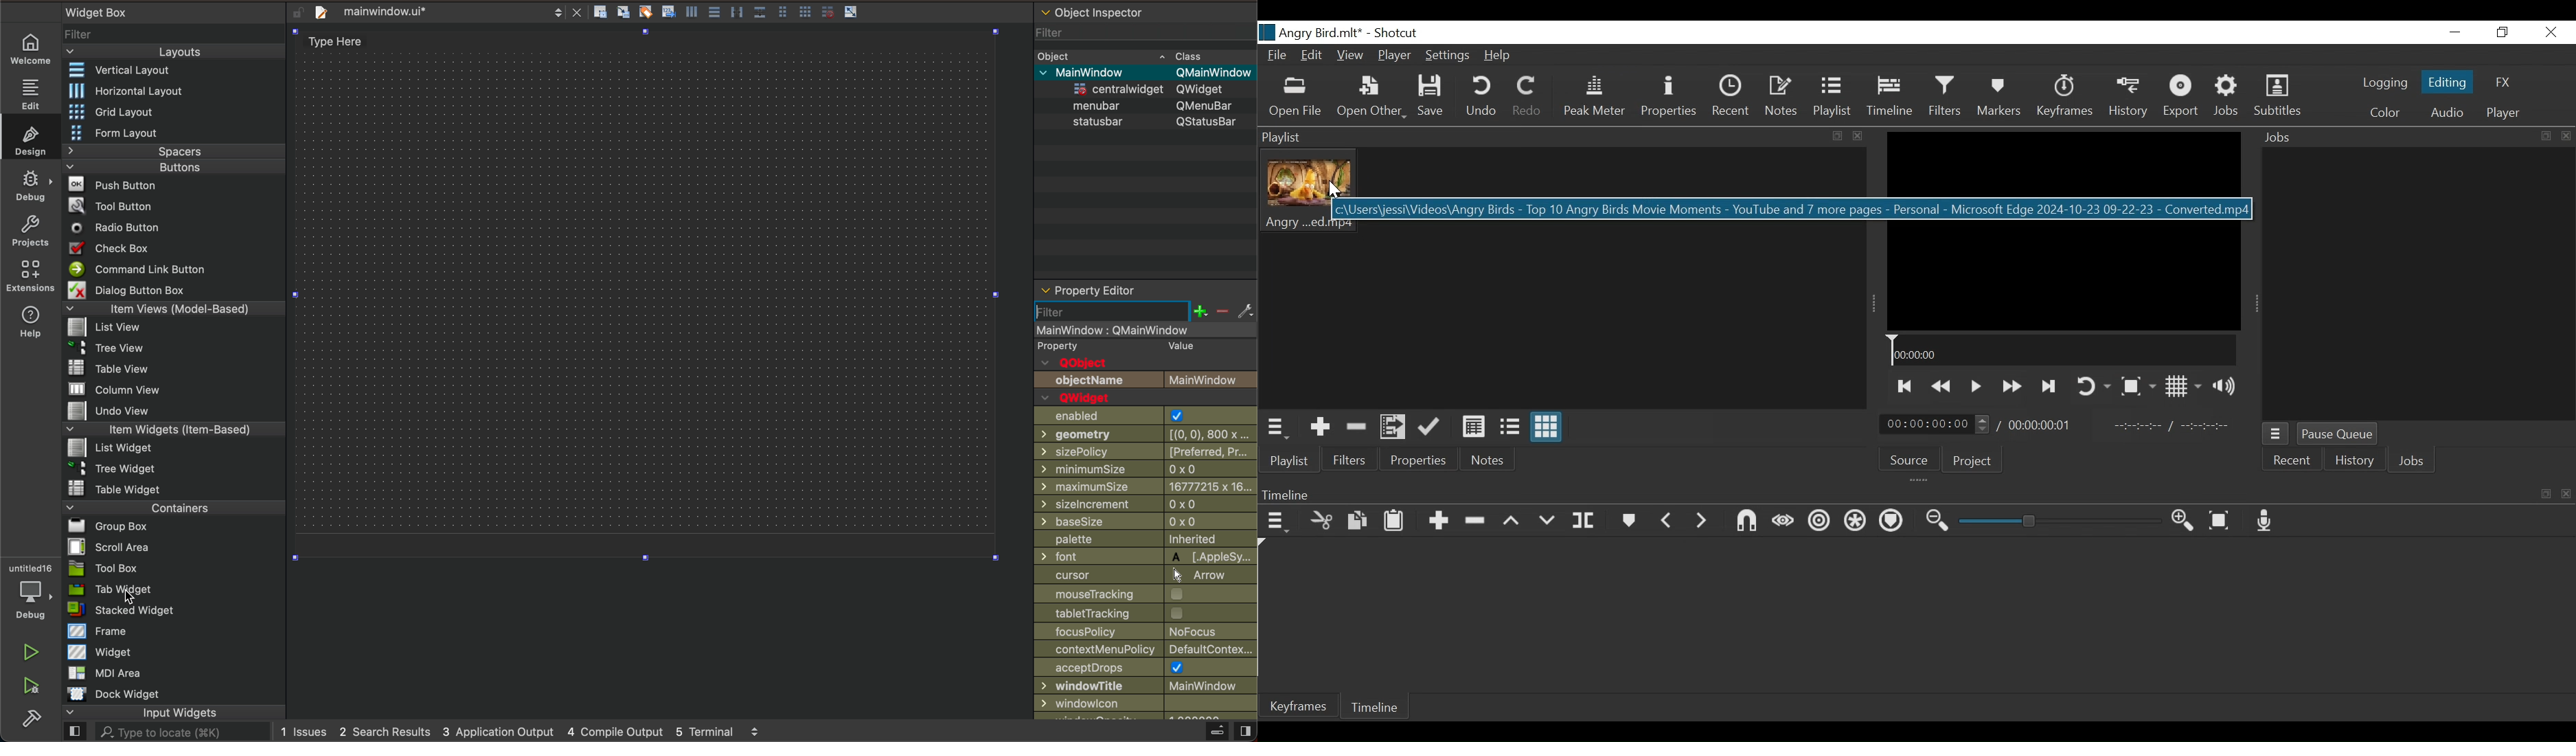  Describe the element at coordinates (118, 570) in the screenshot. I see `Tool Box` at that location.